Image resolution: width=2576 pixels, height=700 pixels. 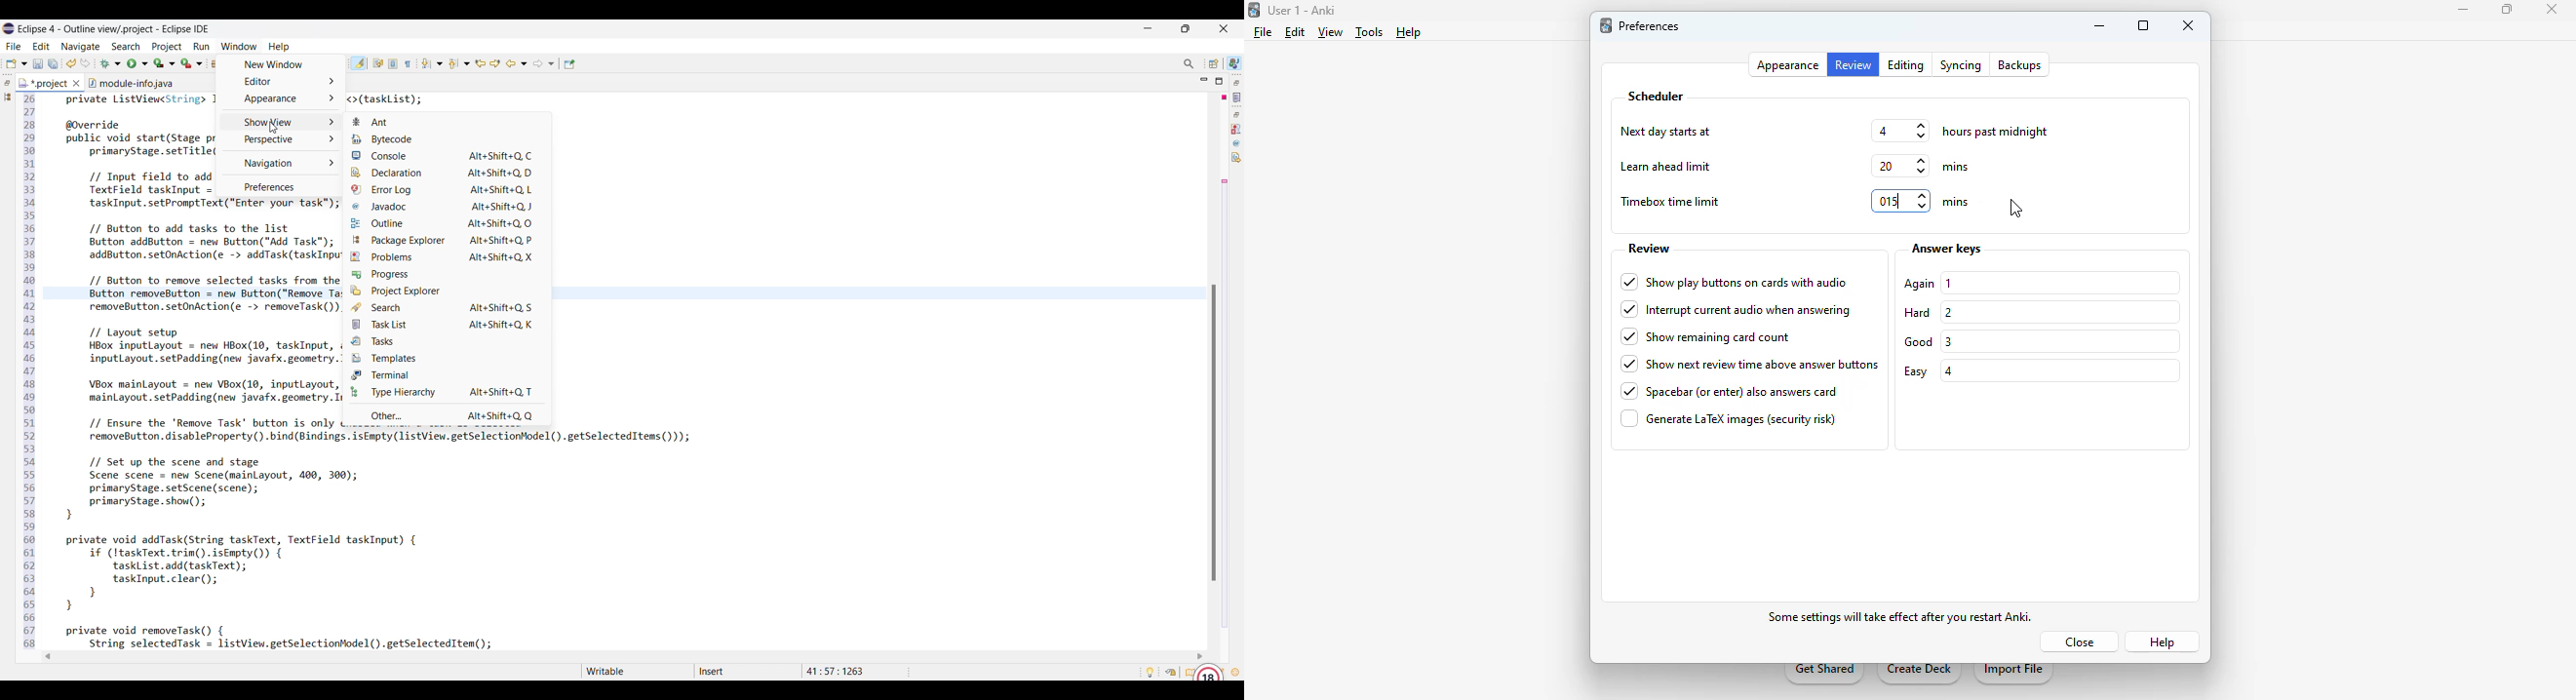 What do you see at coordinates (1906, 65) in the screenshot?
I see `editing` at bounding box center [1906, 65].